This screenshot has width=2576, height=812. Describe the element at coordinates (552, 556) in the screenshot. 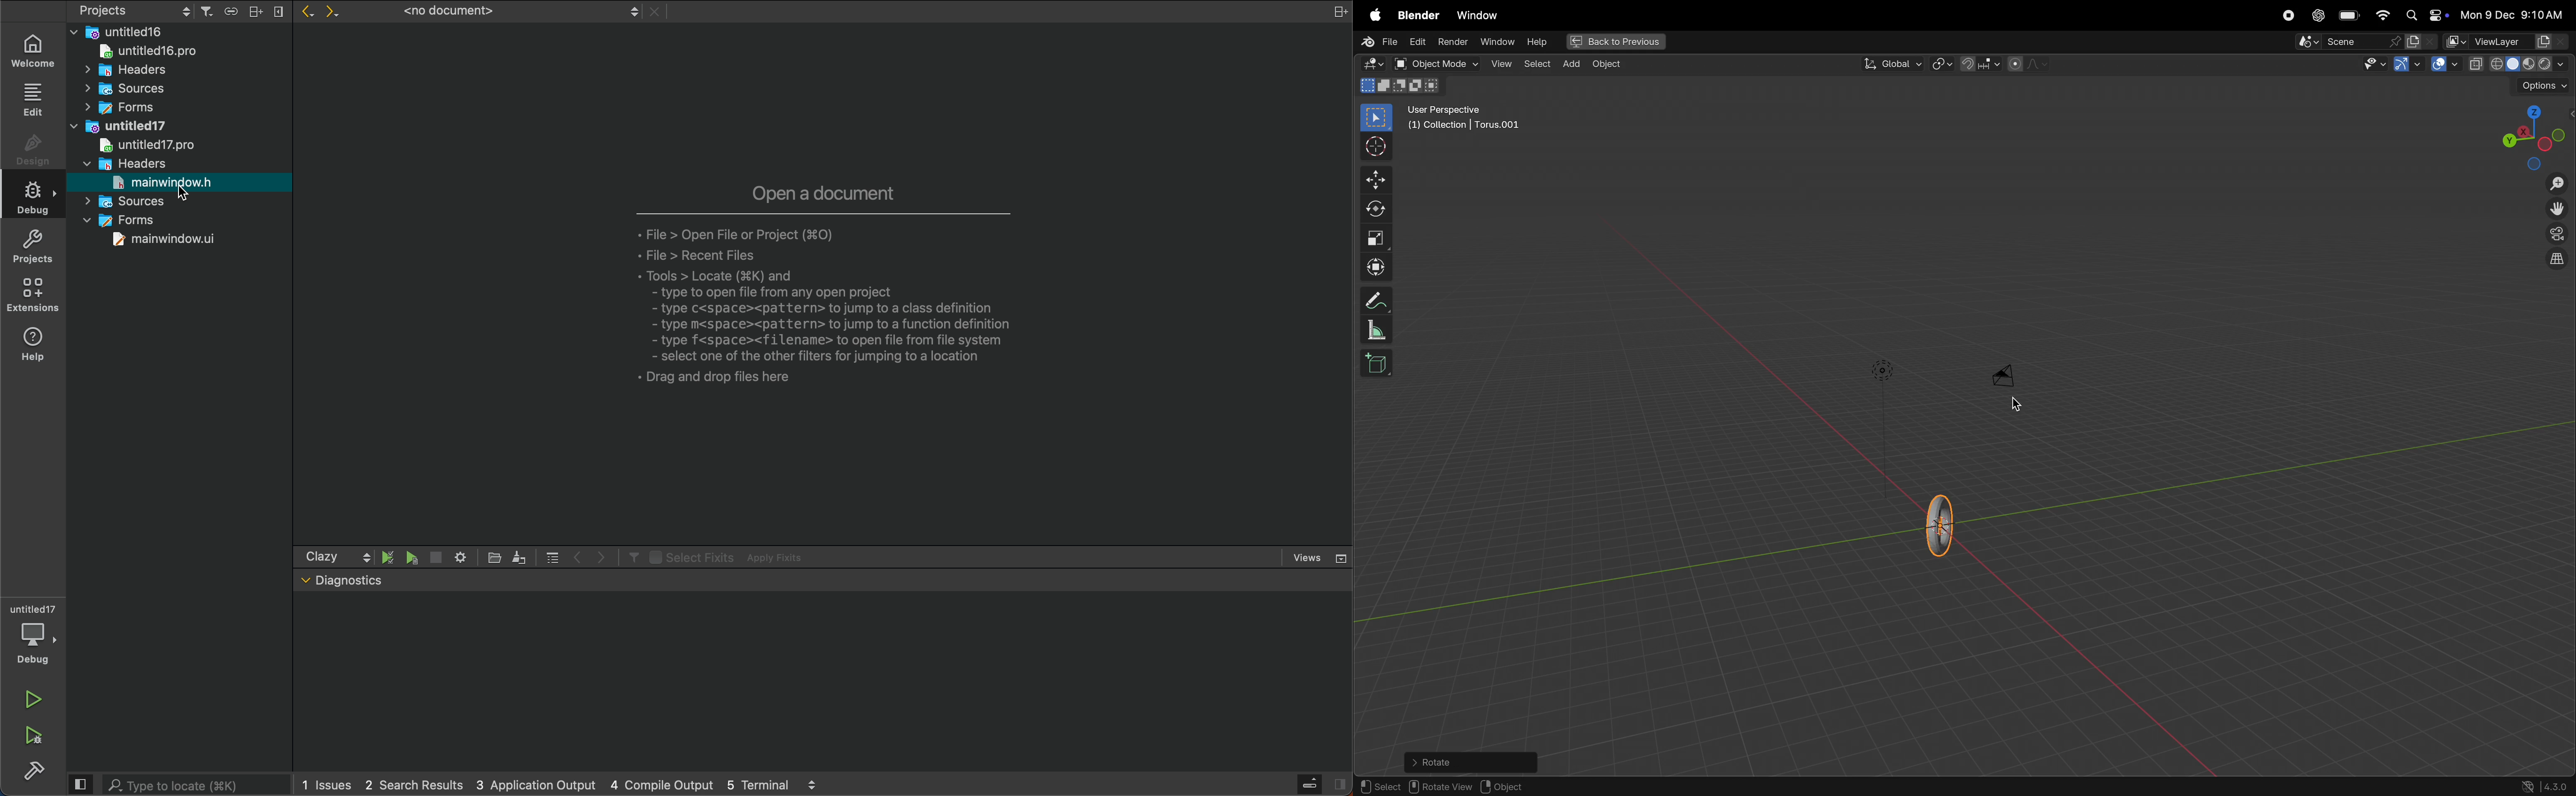

I see `menu` at that location.